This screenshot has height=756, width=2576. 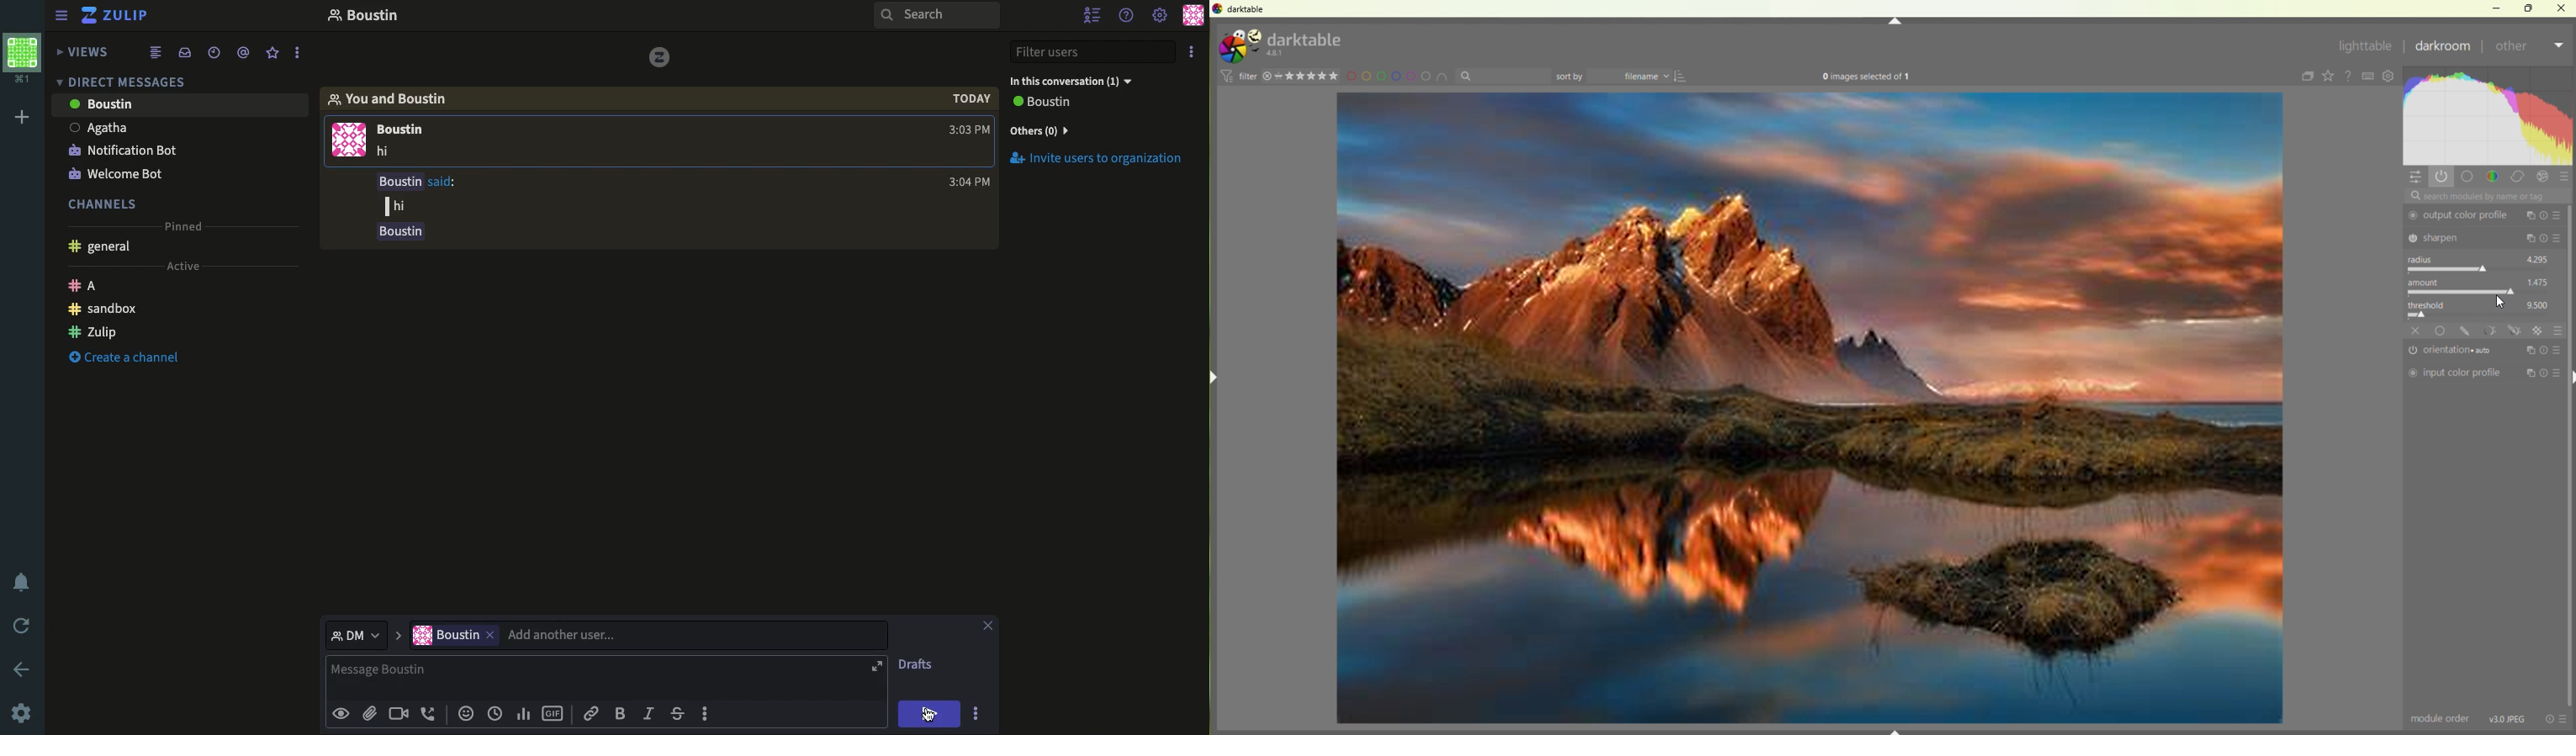 What do you see at coordinates (432, 714) in the screenshot?
I see `Phone call` at bounding box center [432, 714].